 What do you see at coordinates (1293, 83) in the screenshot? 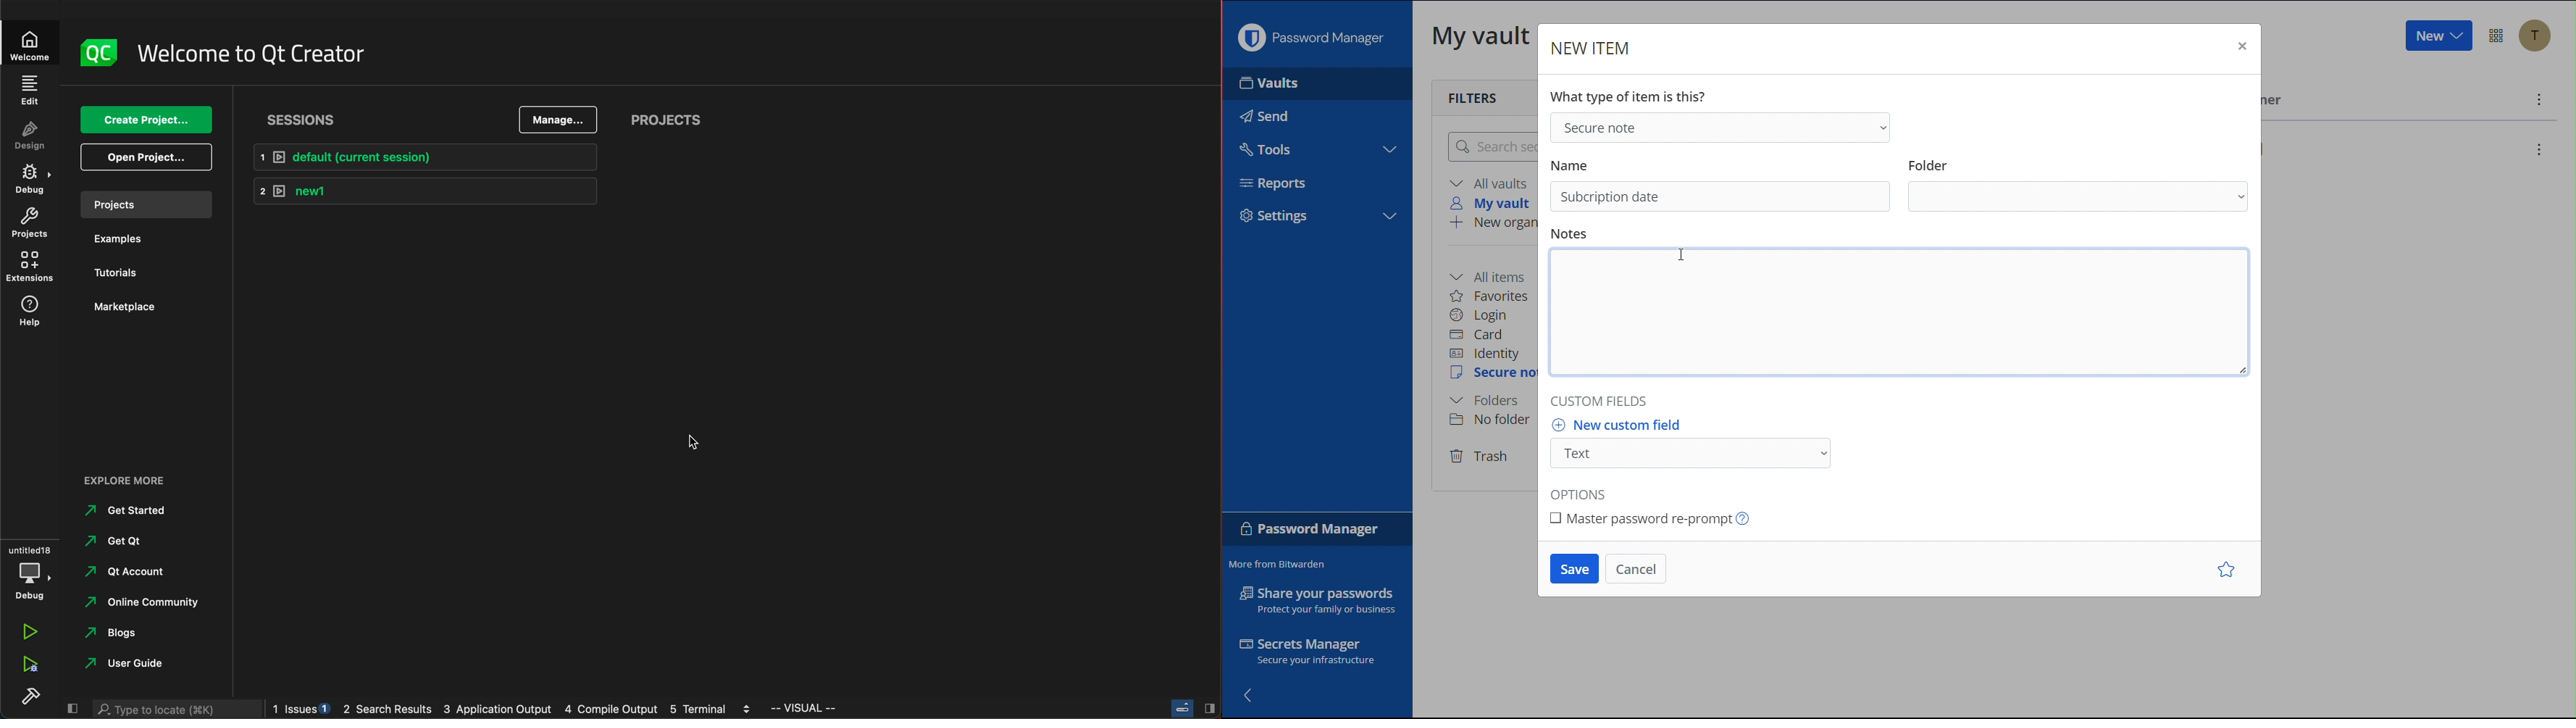
I see `Vaults` at bounding box center [1293, 83].